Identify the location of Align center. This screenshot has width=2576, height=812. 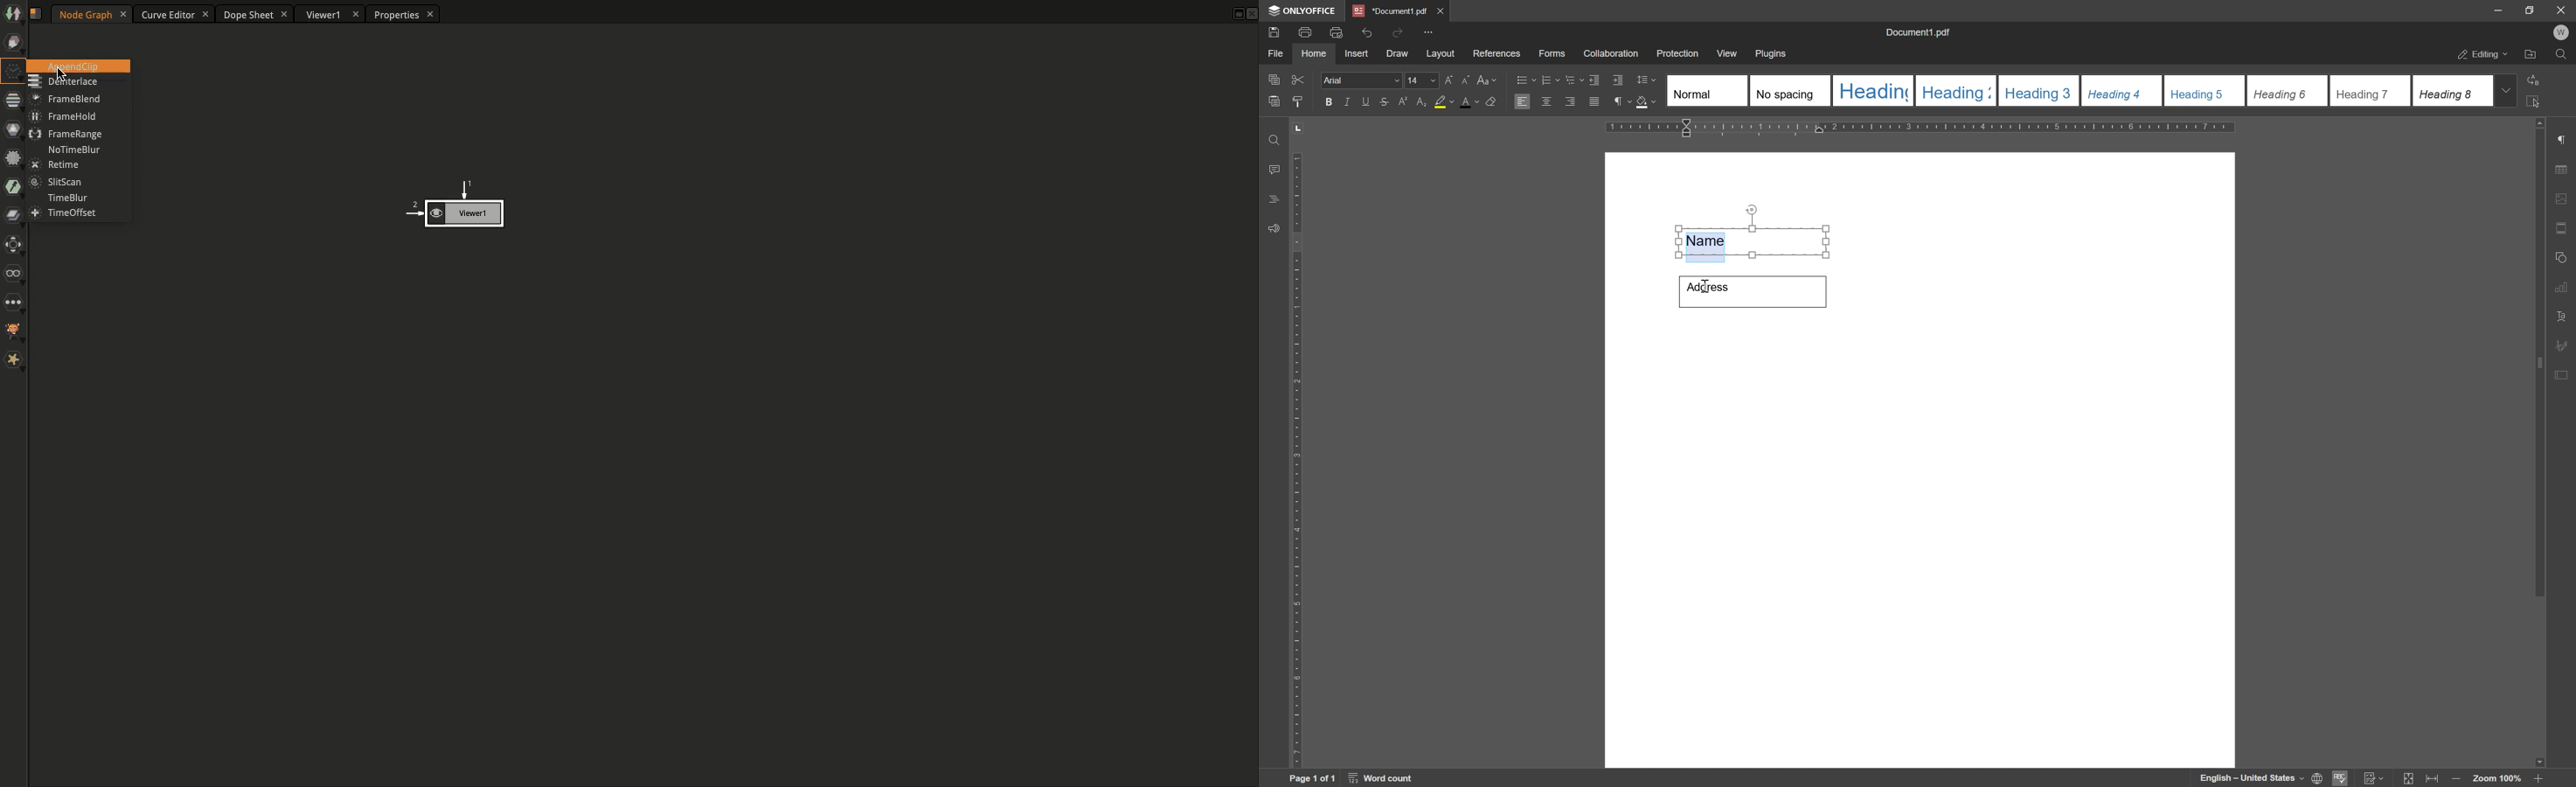
(1547, 100).